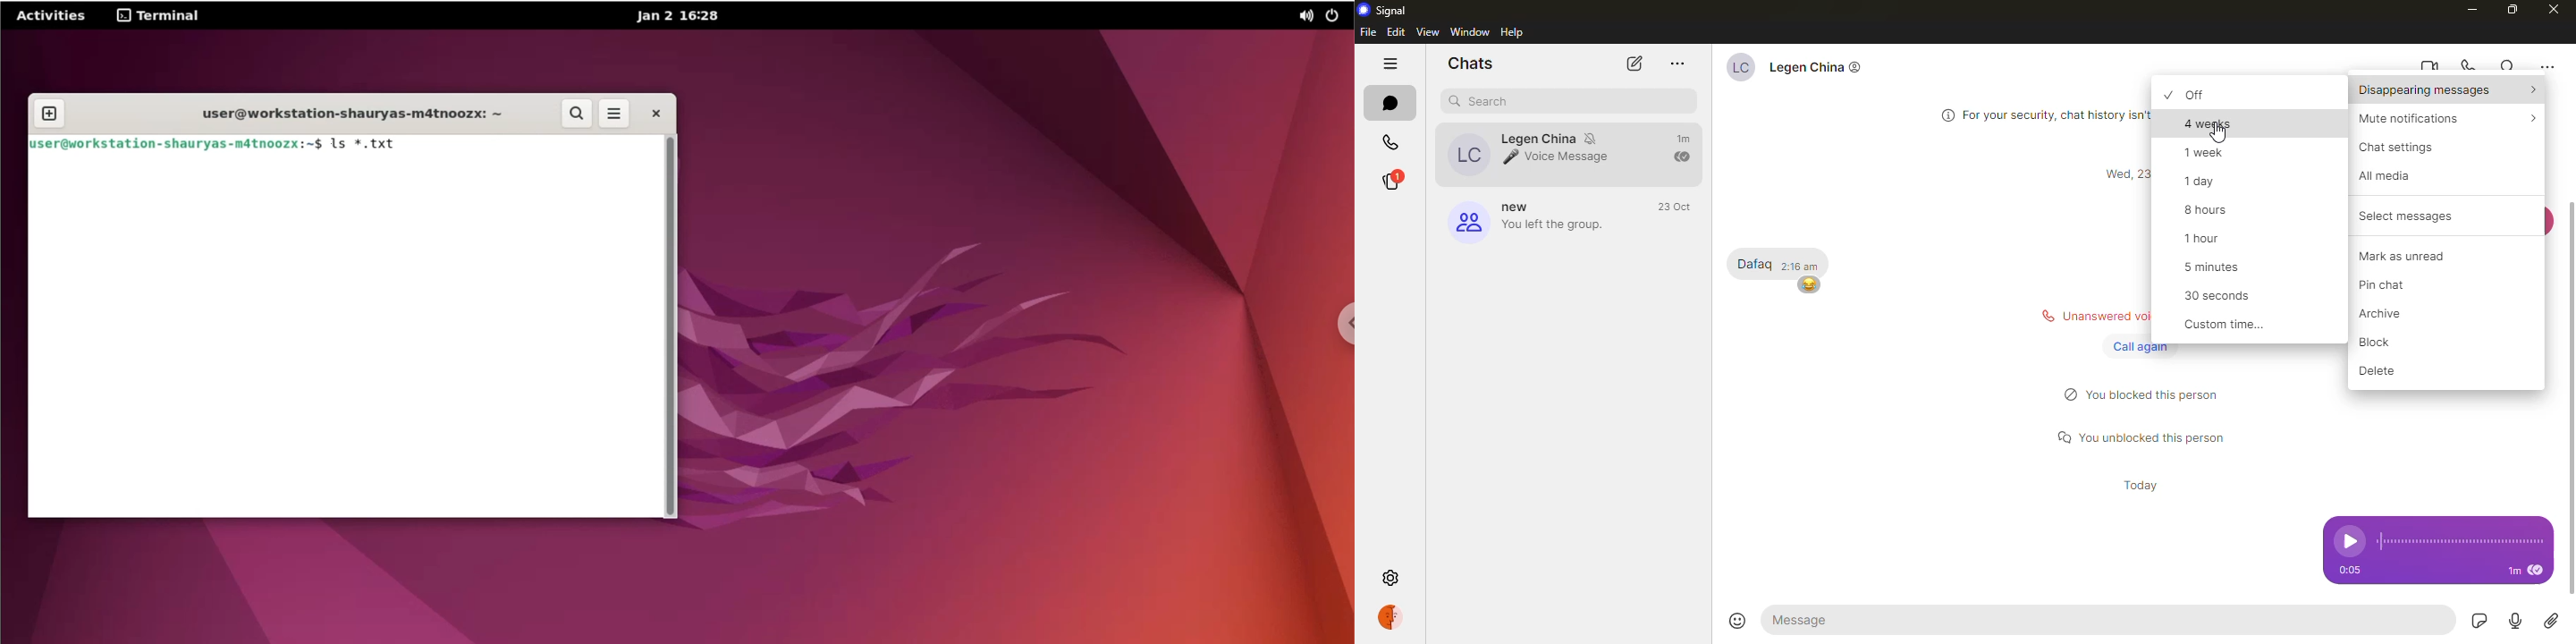 Image resolution: width=2576 pixels, height=644 pixels. What do you see at coordinates (1400, 181) in the screenshot?
I see `stories` at bounding box center [1400, 181].